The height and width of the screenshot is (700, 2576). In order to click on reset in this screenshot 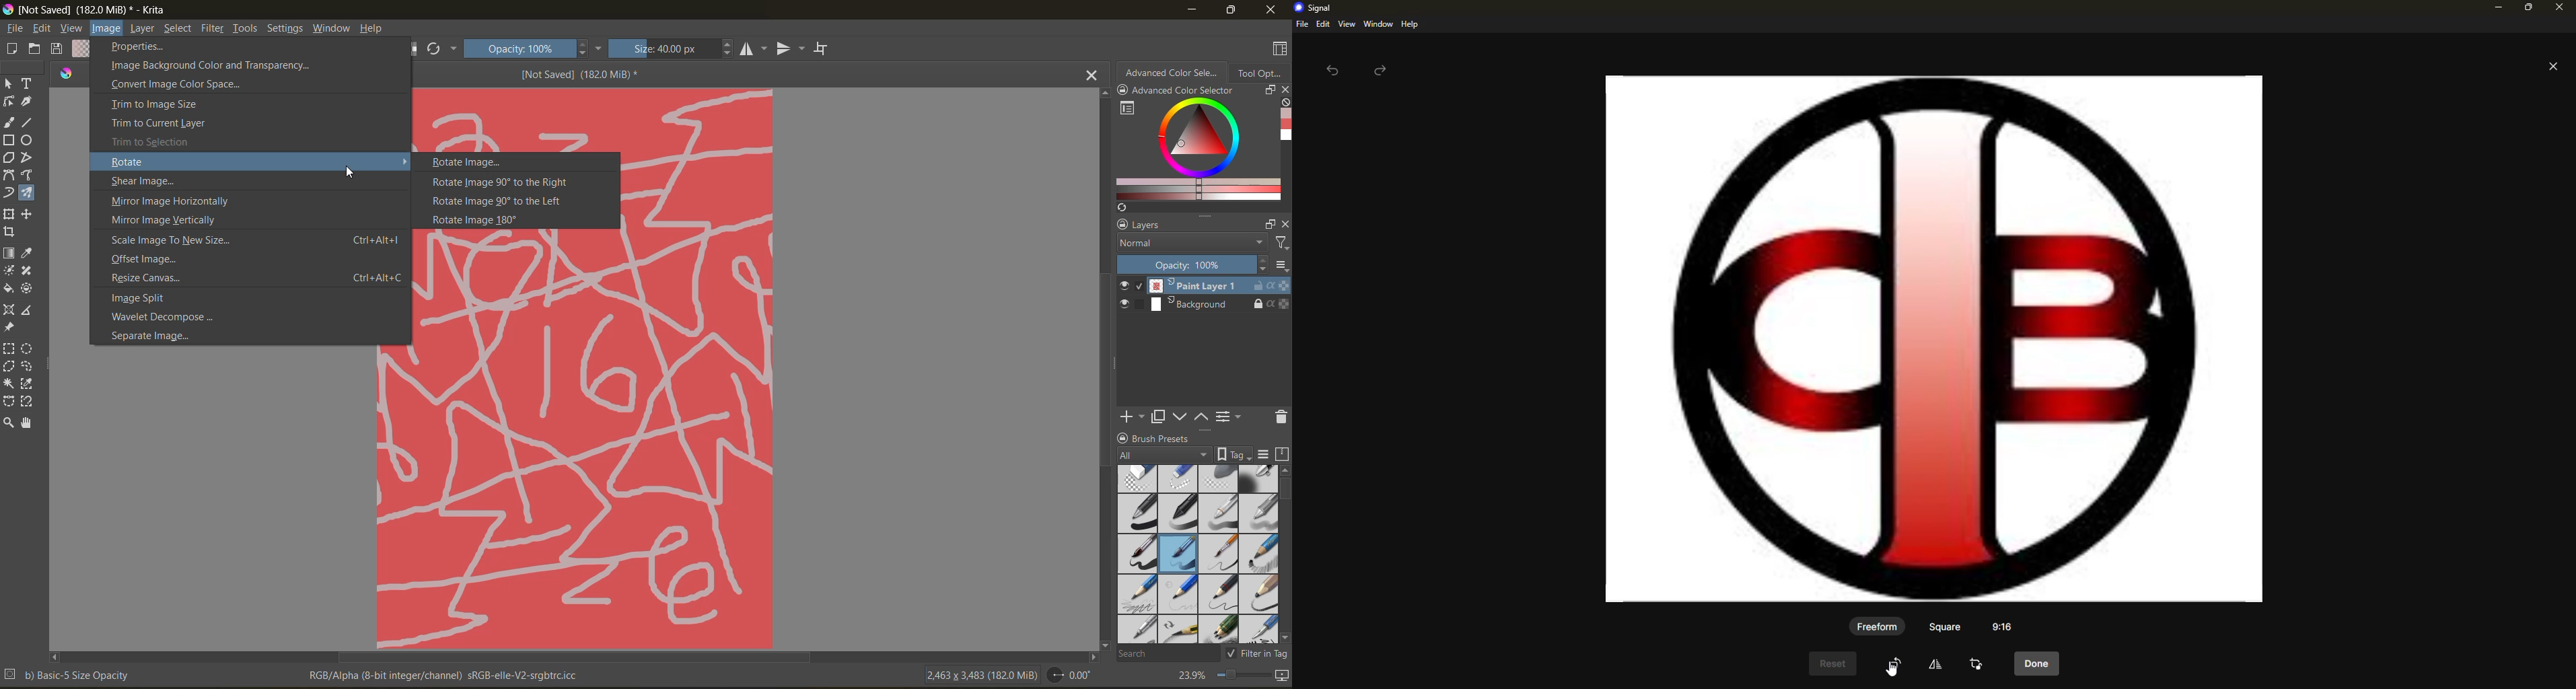, I will do `click(1836, 662)`.